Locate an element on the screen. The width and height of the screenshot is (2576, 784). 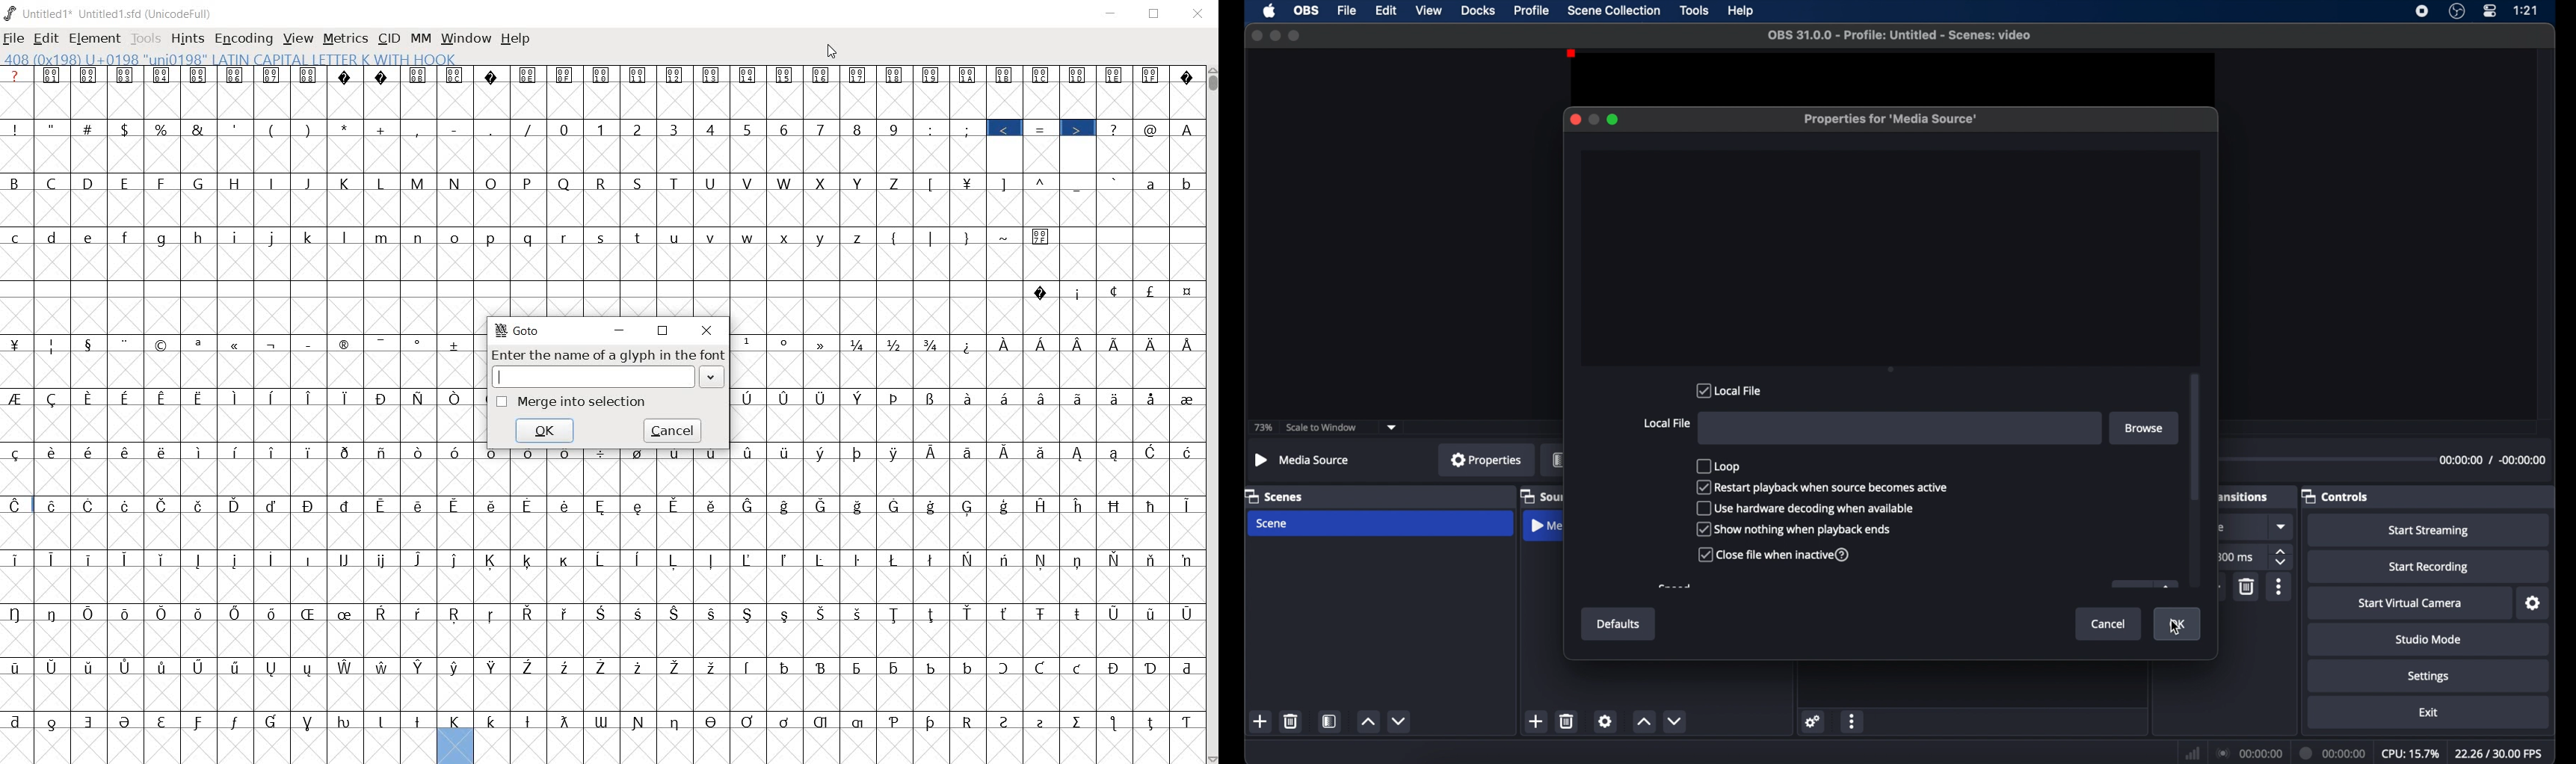
scrollbar is located at coordinates (1211, 413).